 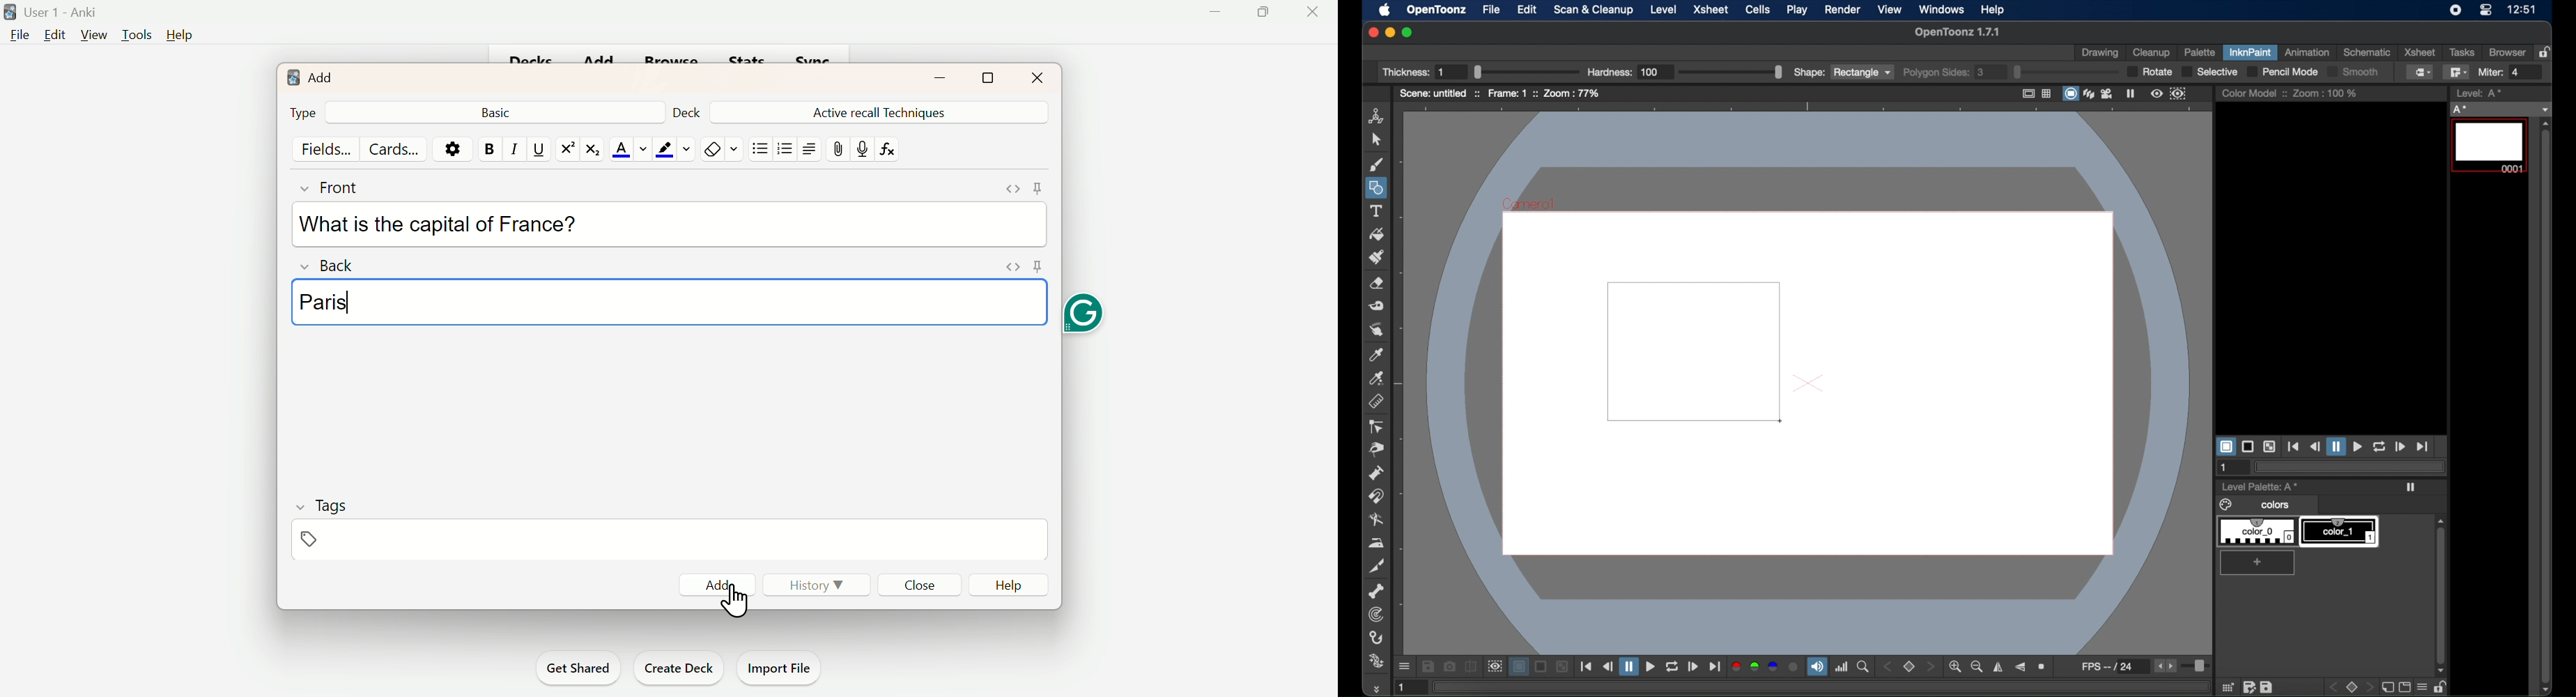 What do you see at coordinates (2048, 93) in the screenshot?
I see `field guide` at bounding box center [2048, 93].